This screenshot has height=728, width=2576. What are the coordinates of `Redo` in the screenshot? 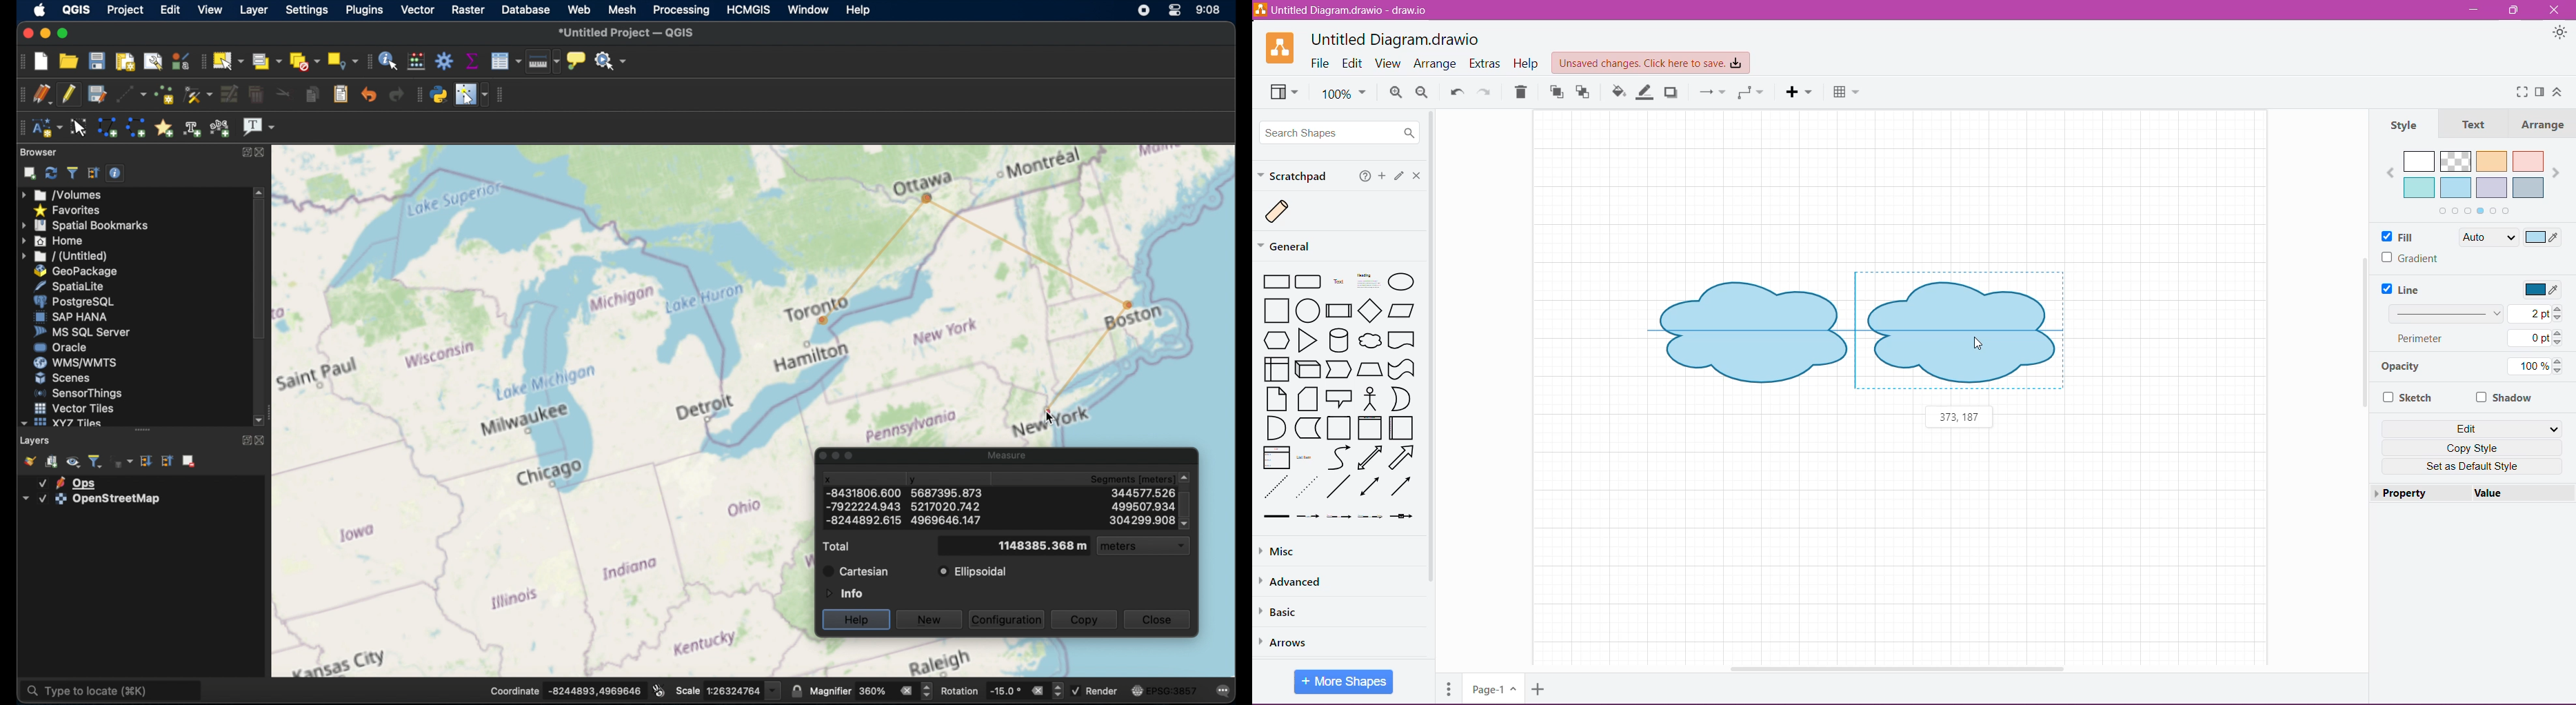 It's located at (1488, 92).